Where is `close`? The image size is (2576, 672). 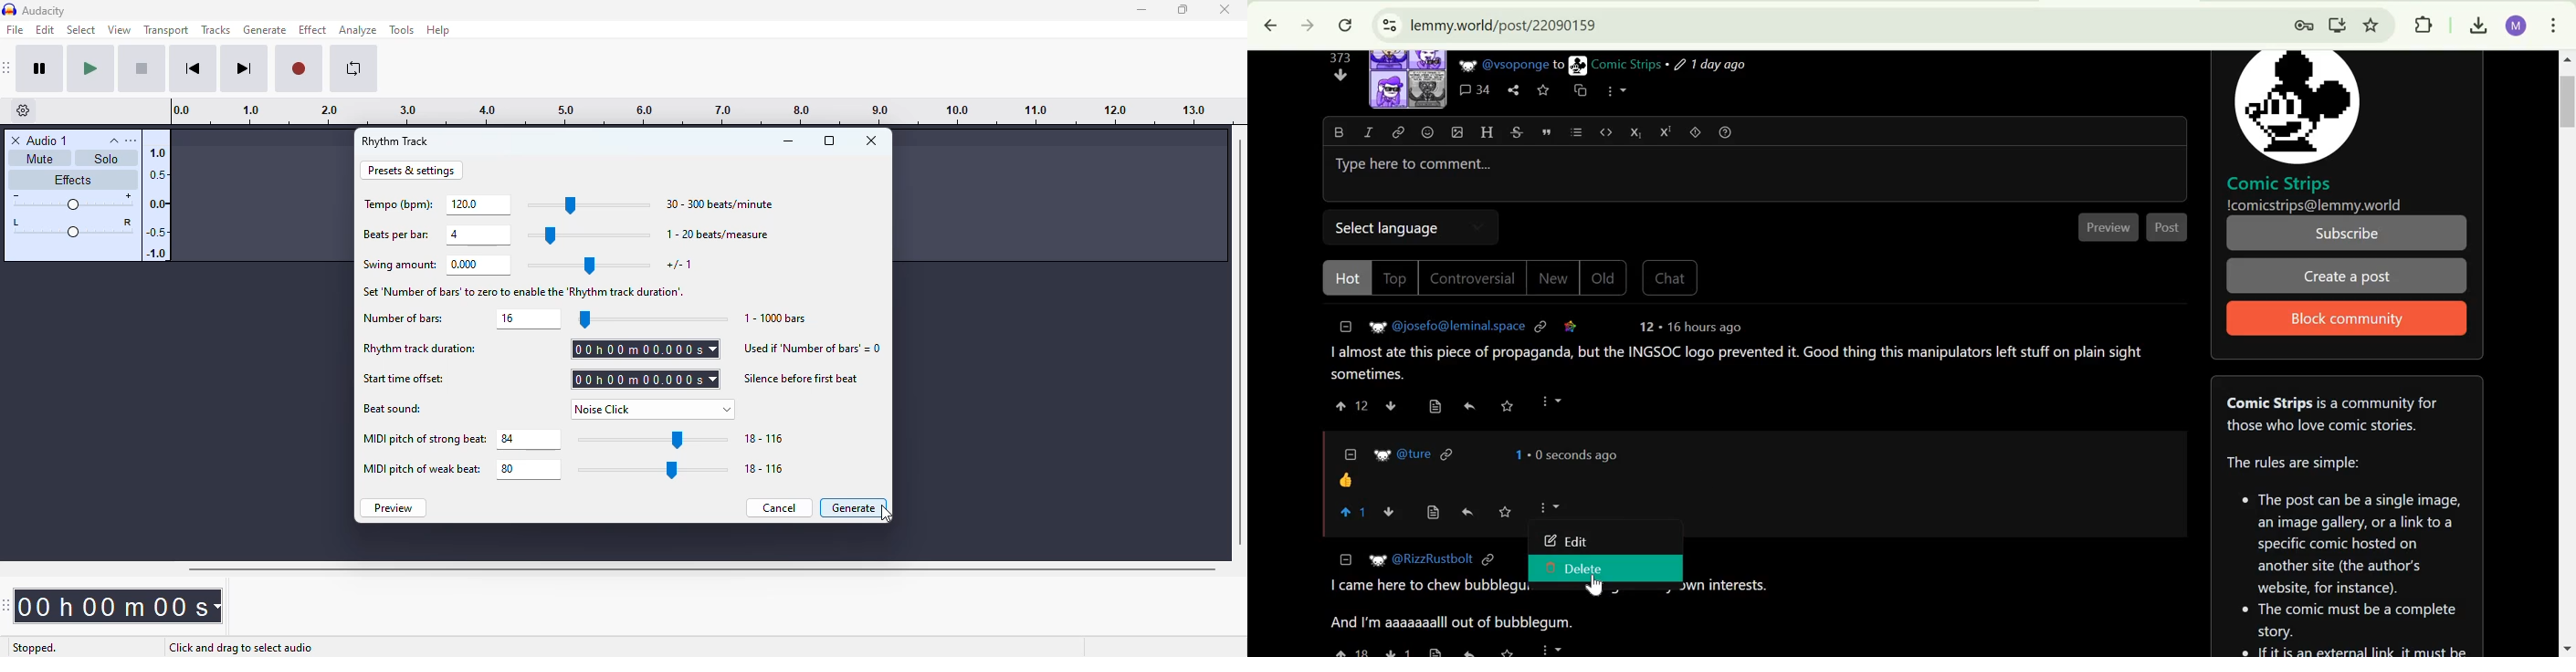 close is located at coordinates (1224, 9).